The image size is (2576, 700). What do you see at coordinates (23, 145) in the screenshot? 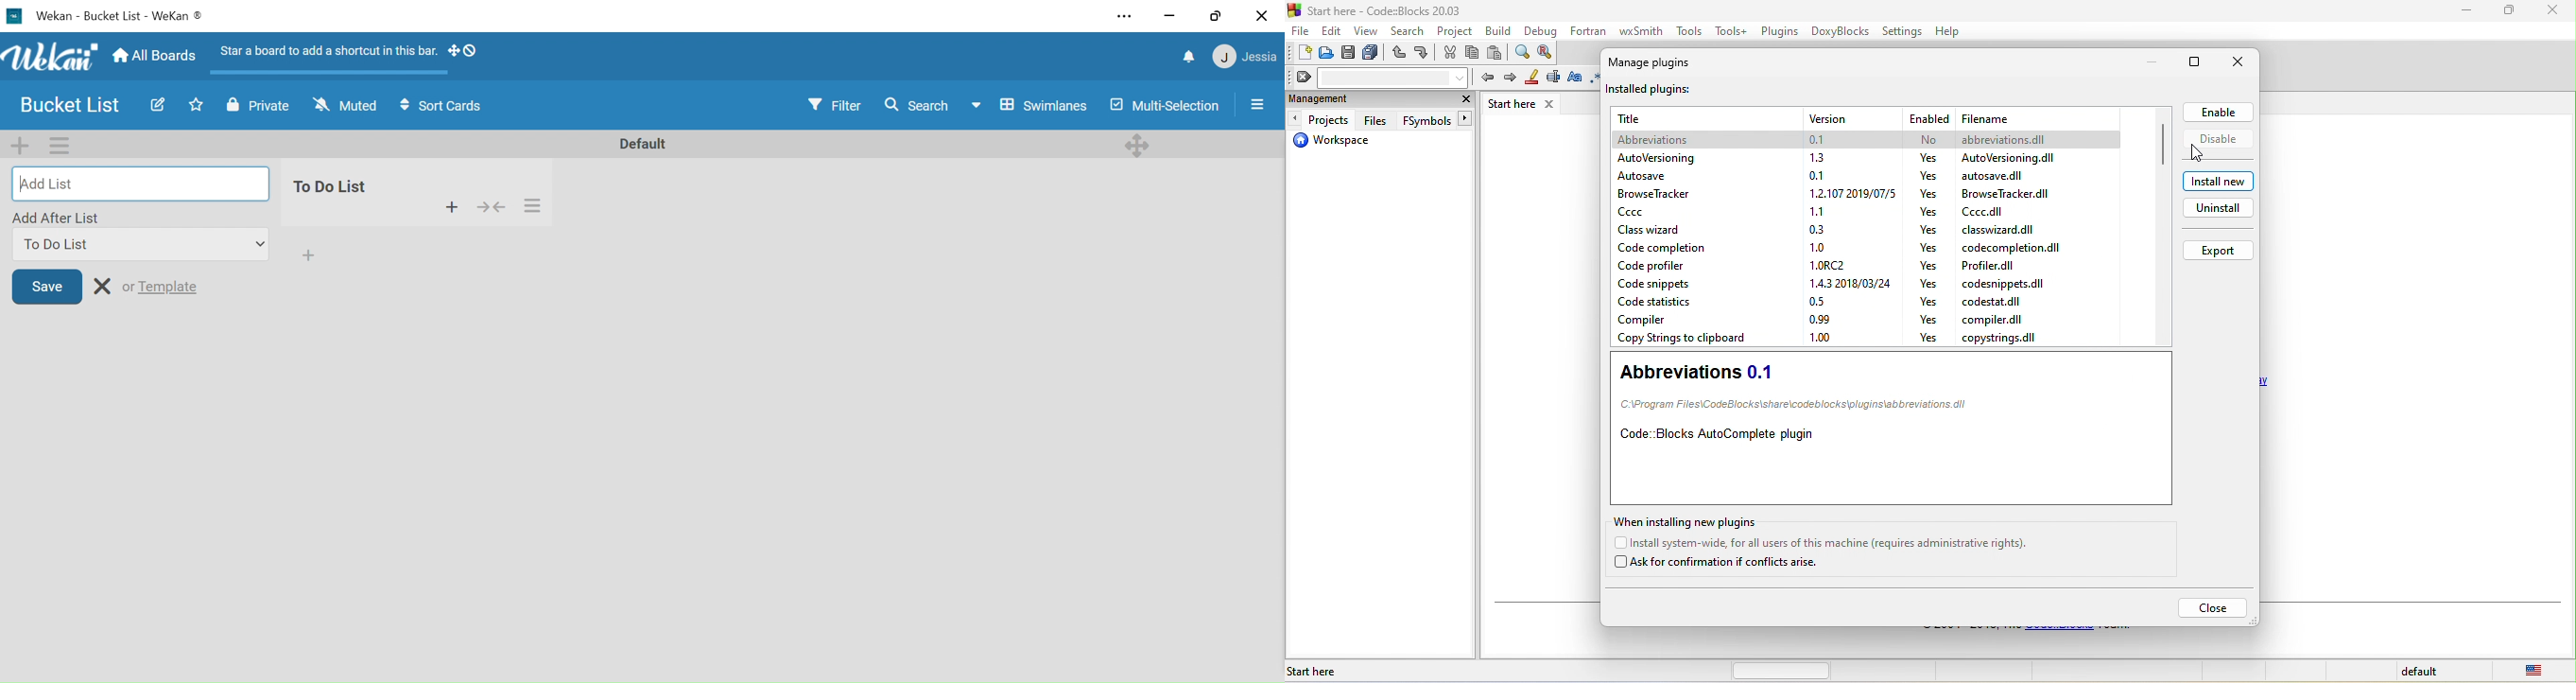
I see `Add Swimlanes` at bounding box center [23, 145].